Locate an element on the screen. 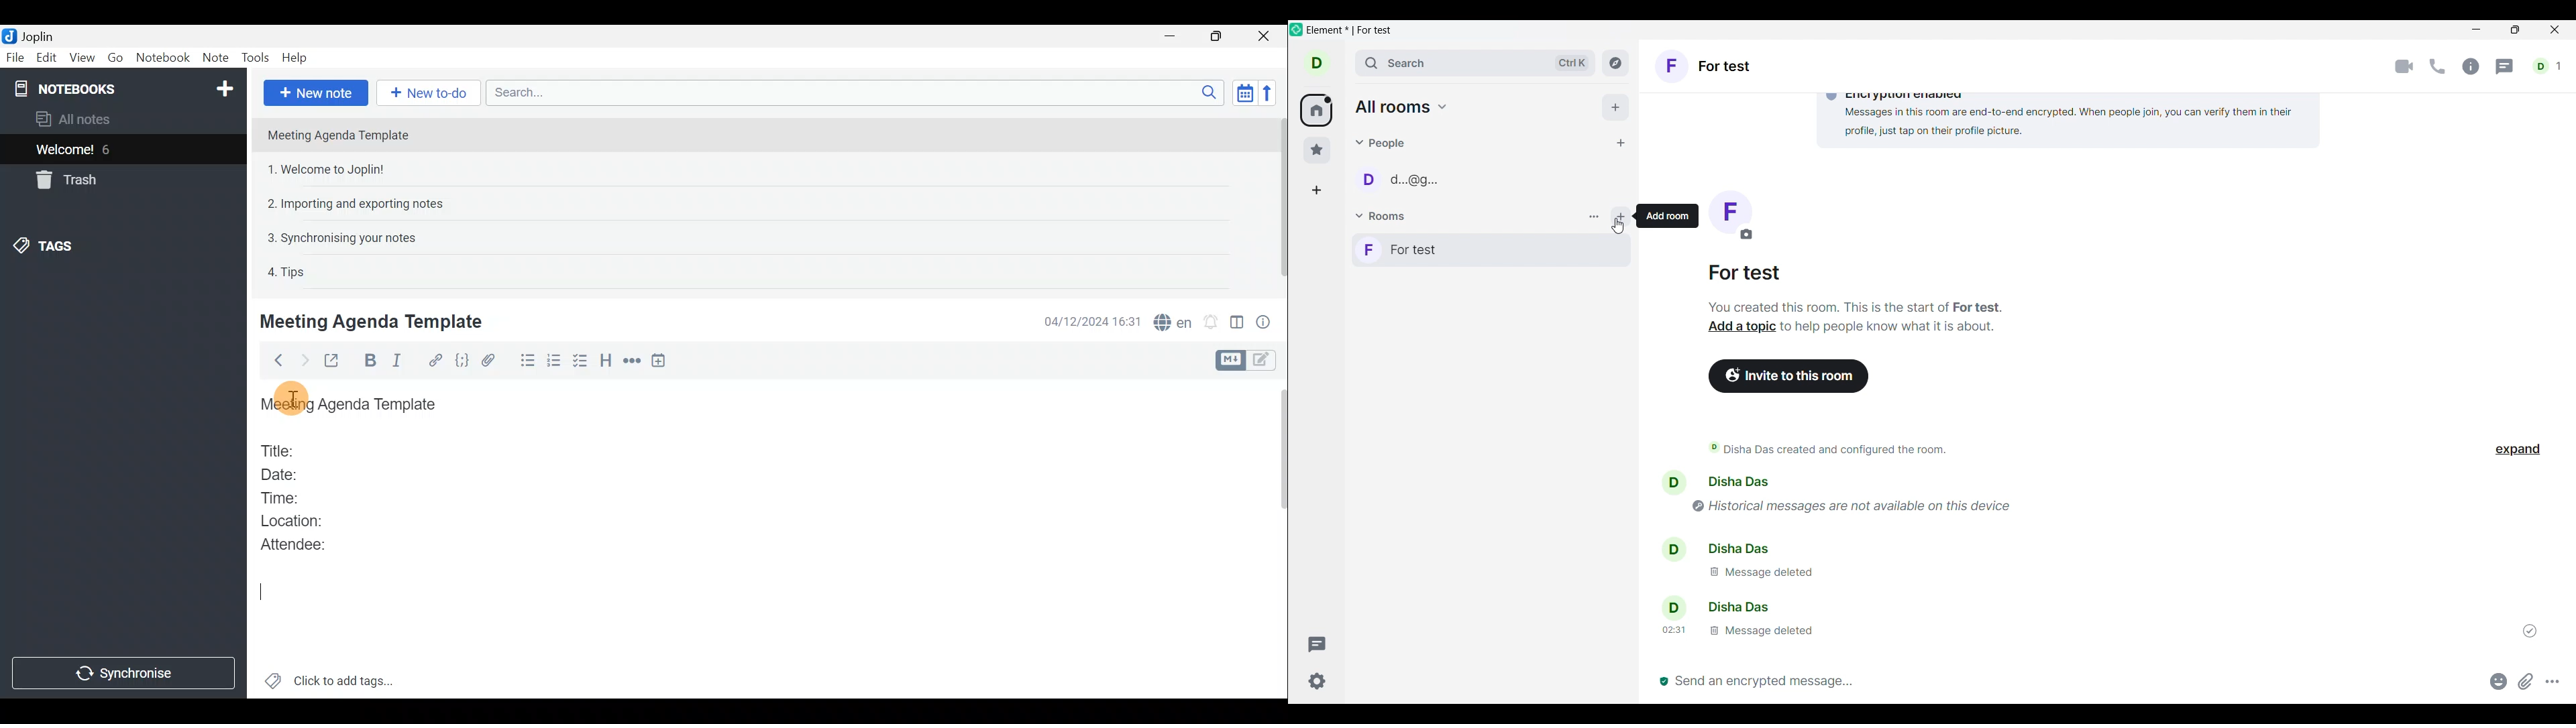 This screenshot has height=728, width=2576. Title: is located at coordinates (280, 448).